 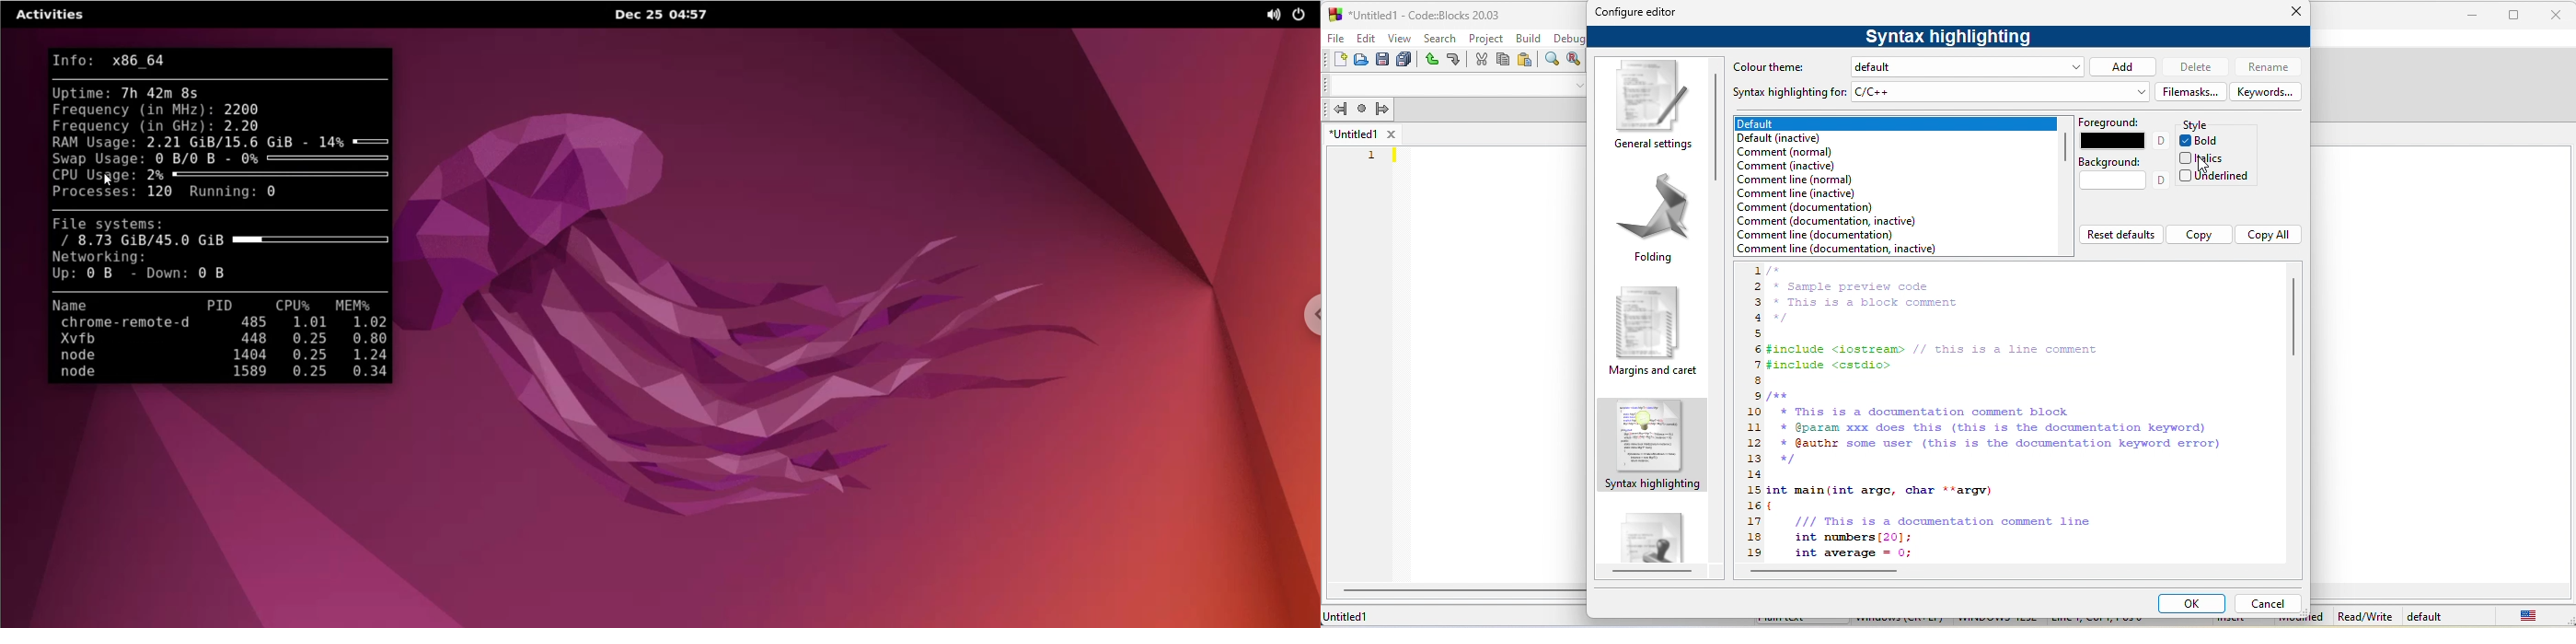 What do you see at coordinates (1652, 531) in the screenshot?
I see `default code` at bounding box center [1652, 531].